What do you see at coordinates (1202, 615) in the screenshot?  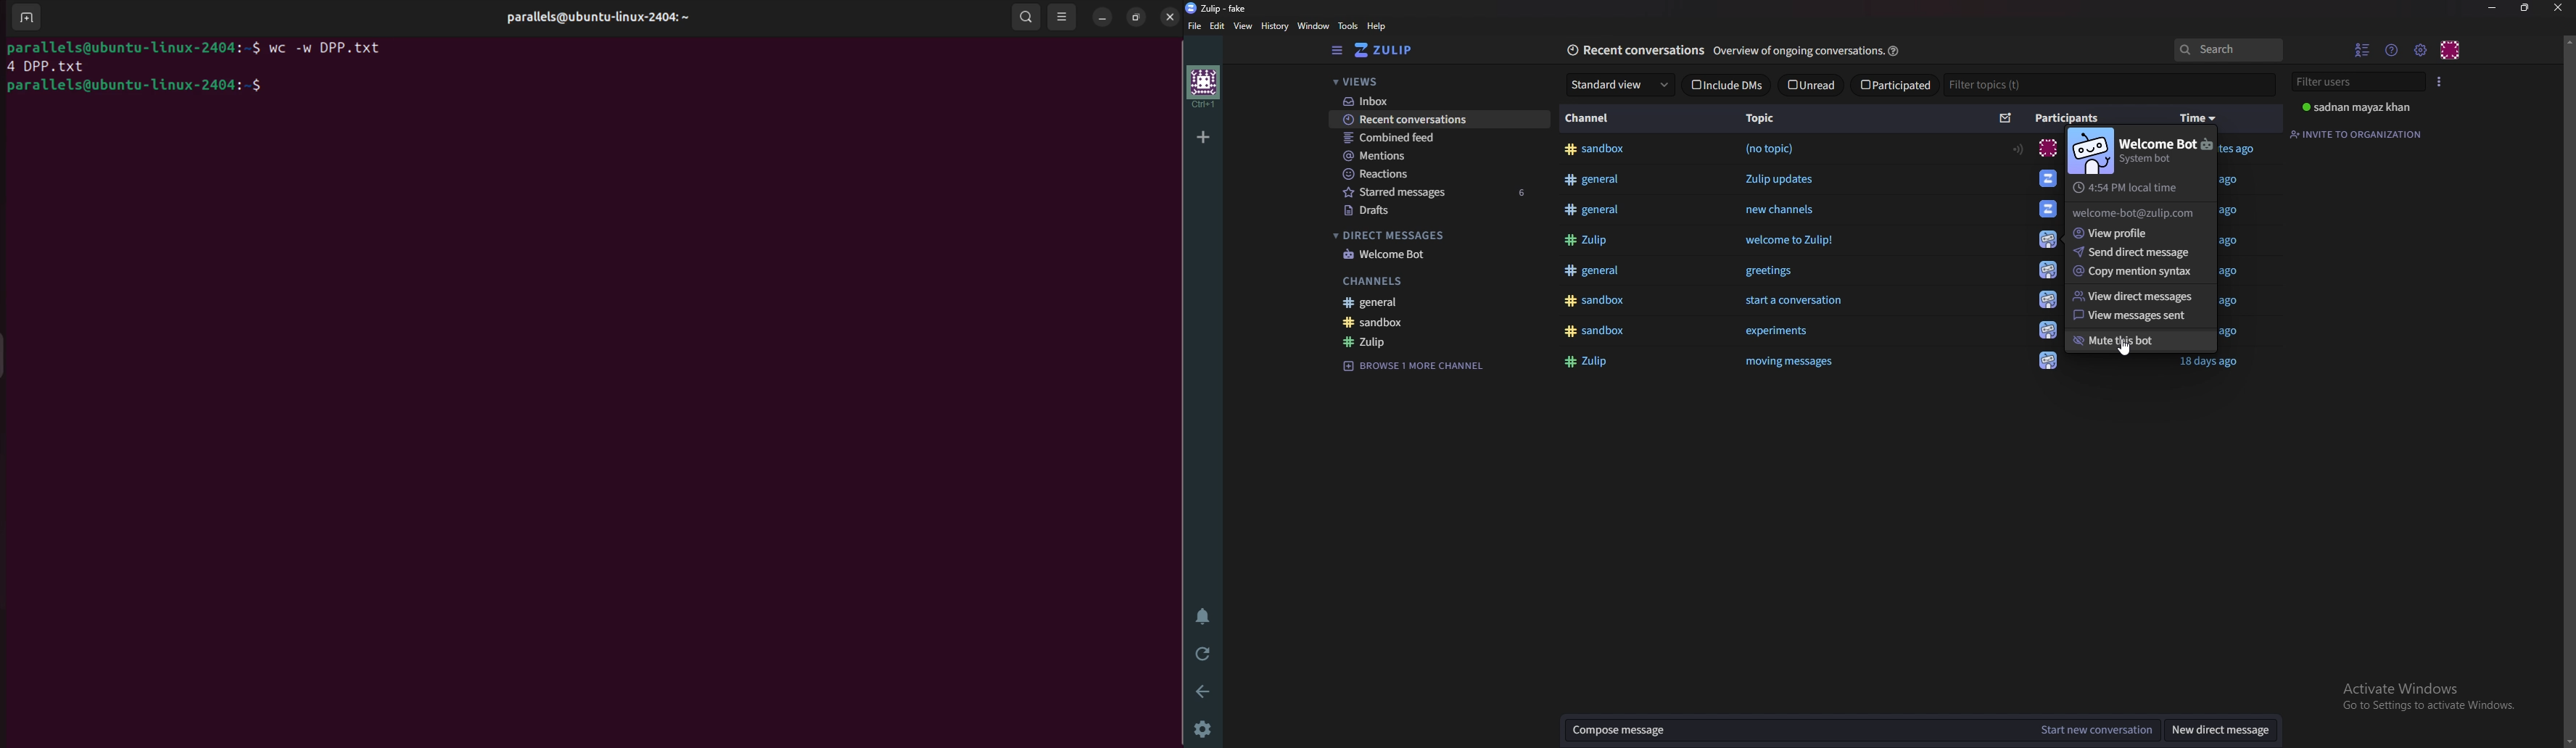 I see `Enable do not disturb` at bounding box center [1202, 615].